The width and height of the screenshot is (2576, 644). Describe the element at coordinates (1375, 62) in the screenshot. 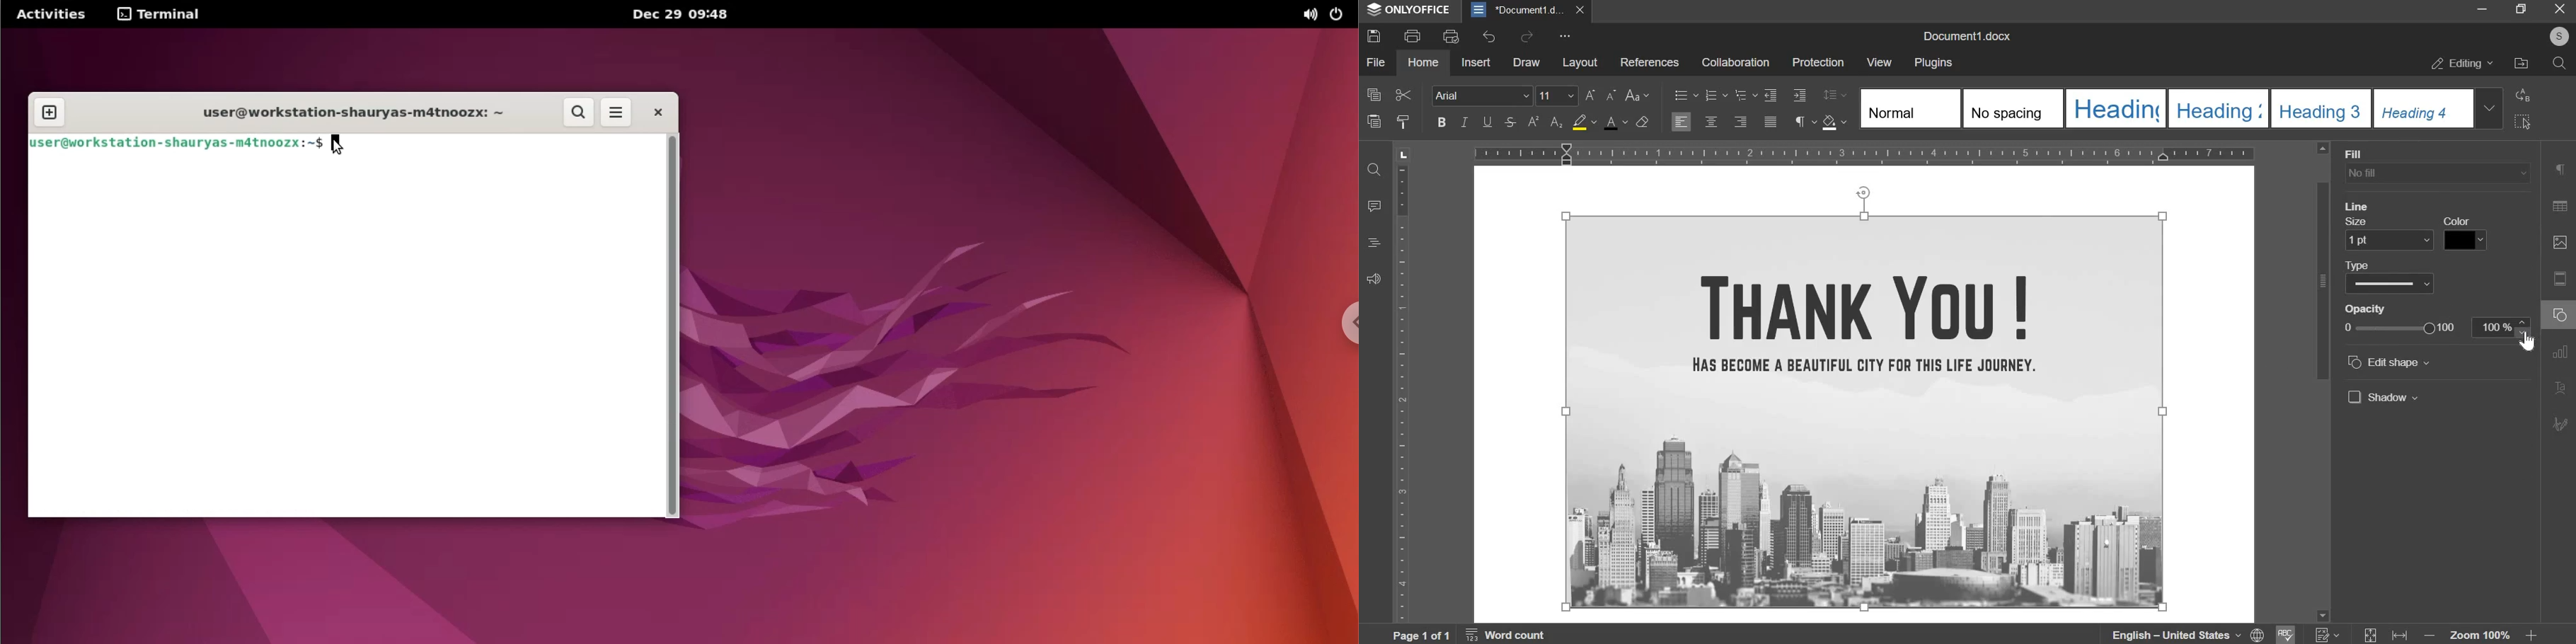

I see `file` at that location.